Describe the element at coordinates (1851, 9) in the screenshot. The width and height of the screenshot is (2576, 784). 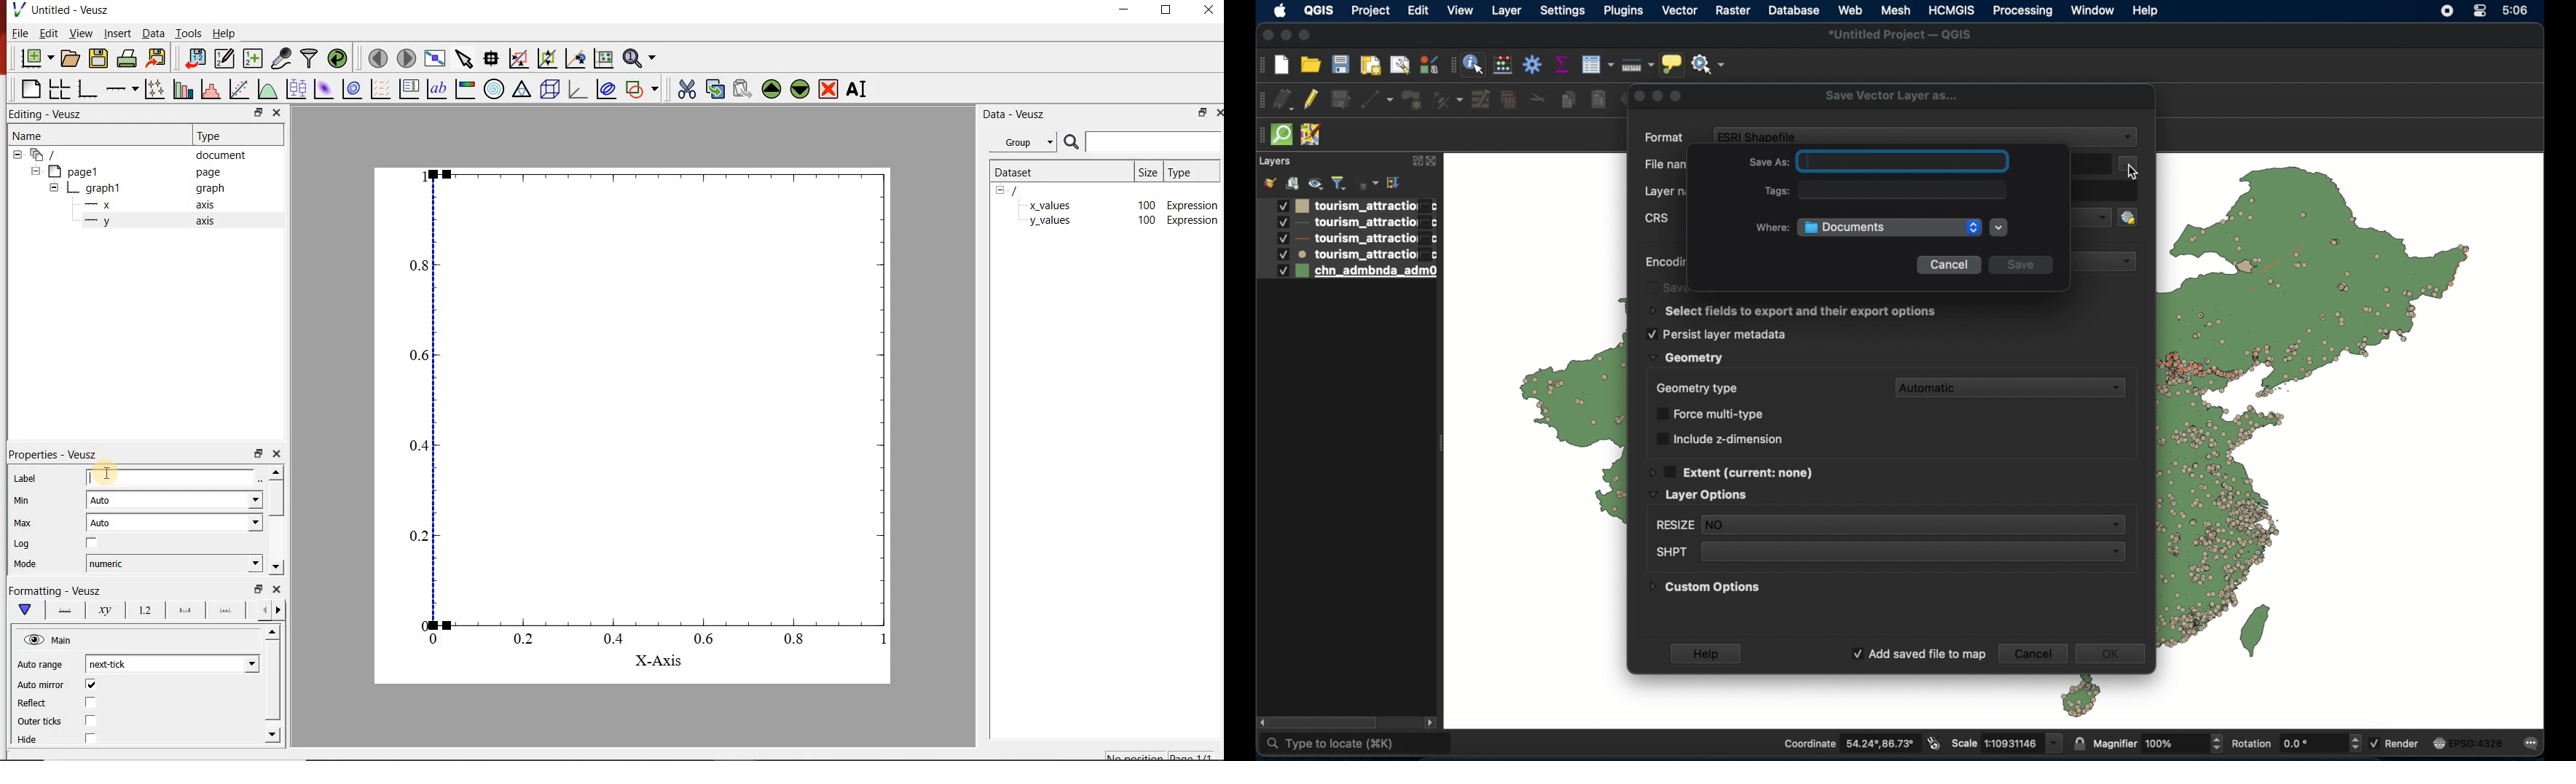
I see `web` at that location.